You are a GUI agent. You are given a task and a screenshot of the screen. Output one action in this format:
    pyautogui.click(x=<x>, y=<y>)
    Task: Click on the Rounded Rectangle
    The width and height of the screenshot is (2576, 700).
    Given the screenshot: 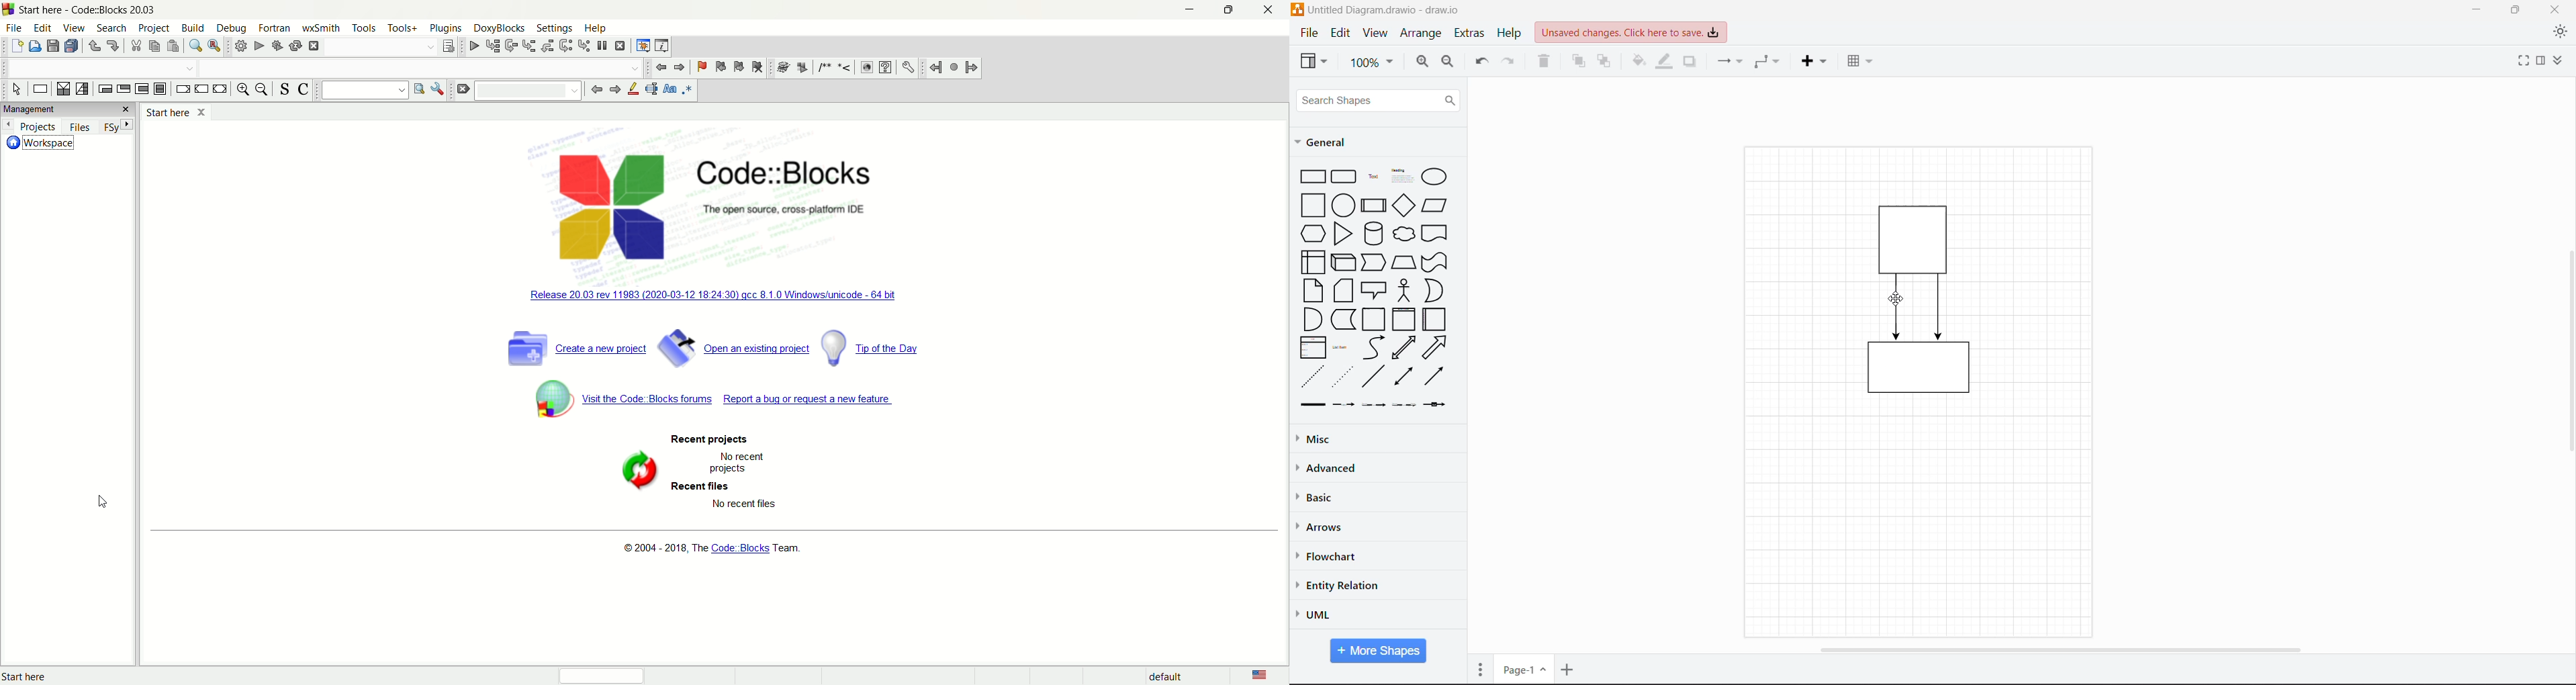 What is the action you would take?
    pyautogui.click(x=1344, y=176)
    